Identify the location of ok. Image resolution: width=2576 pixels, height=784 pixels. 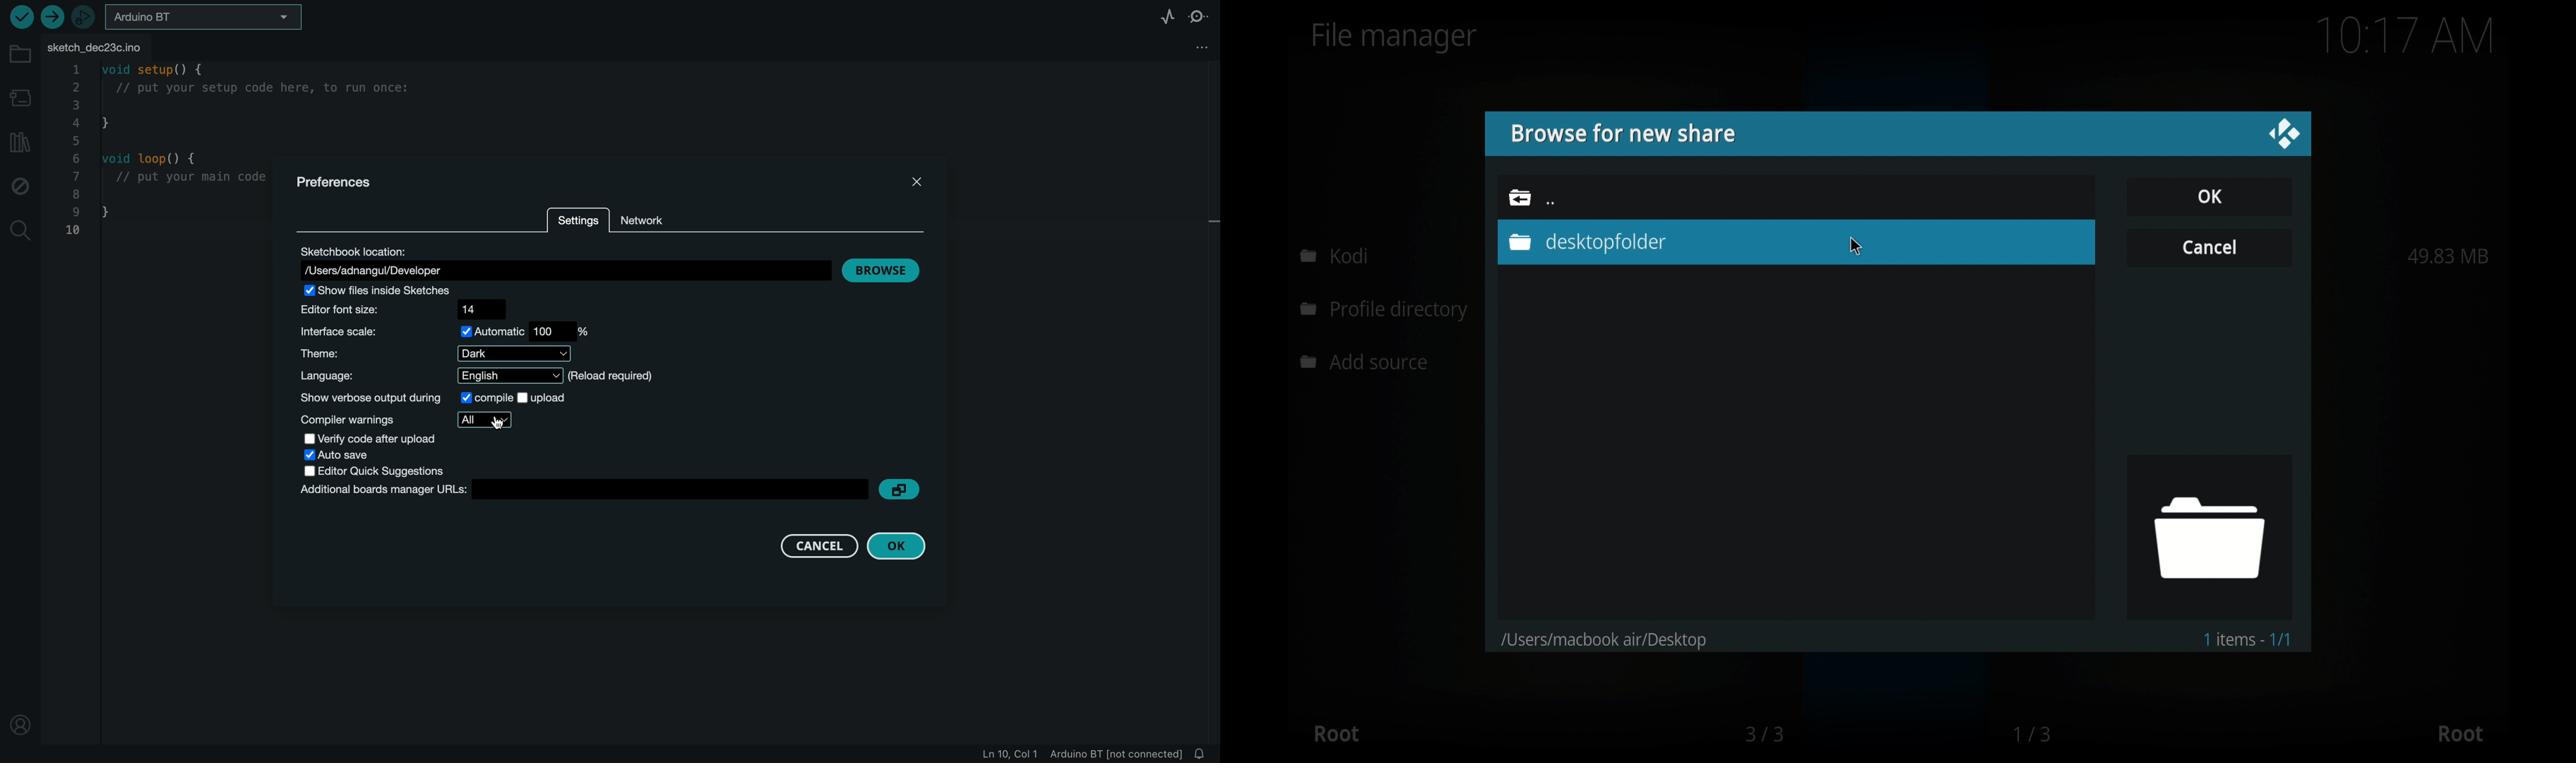
(2209, 196).